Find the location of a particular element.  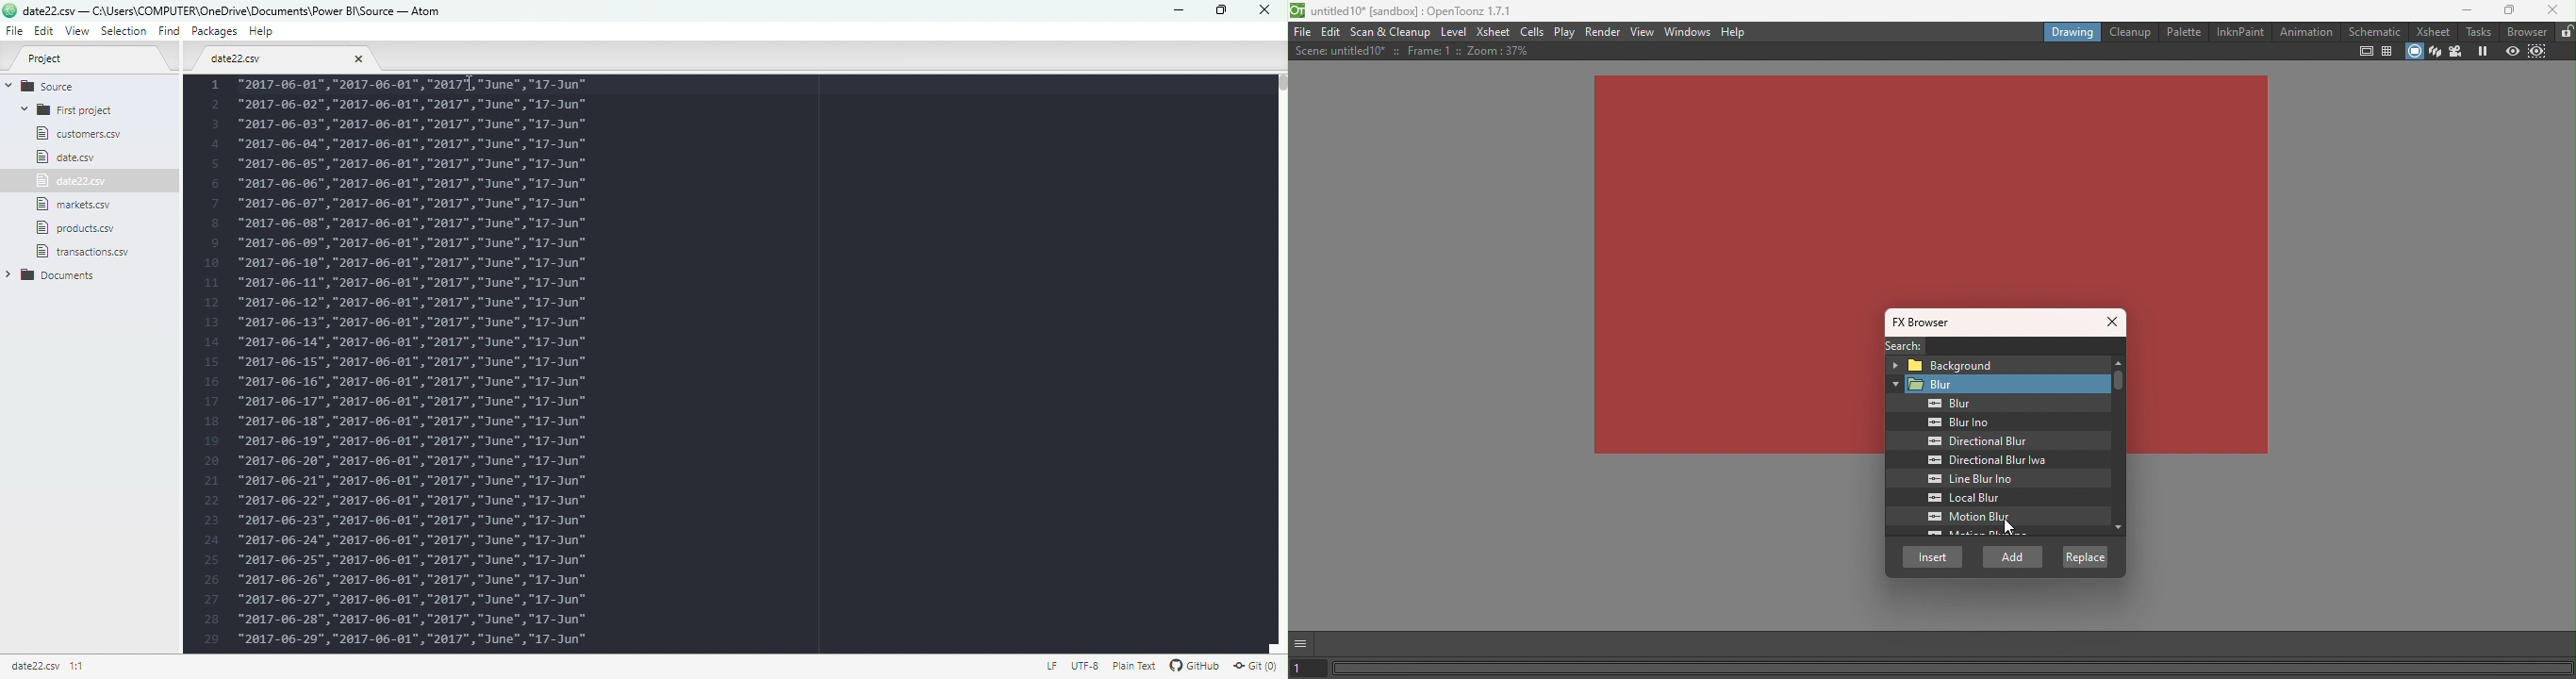

InknPaint is located at coordinates (2240, 31).